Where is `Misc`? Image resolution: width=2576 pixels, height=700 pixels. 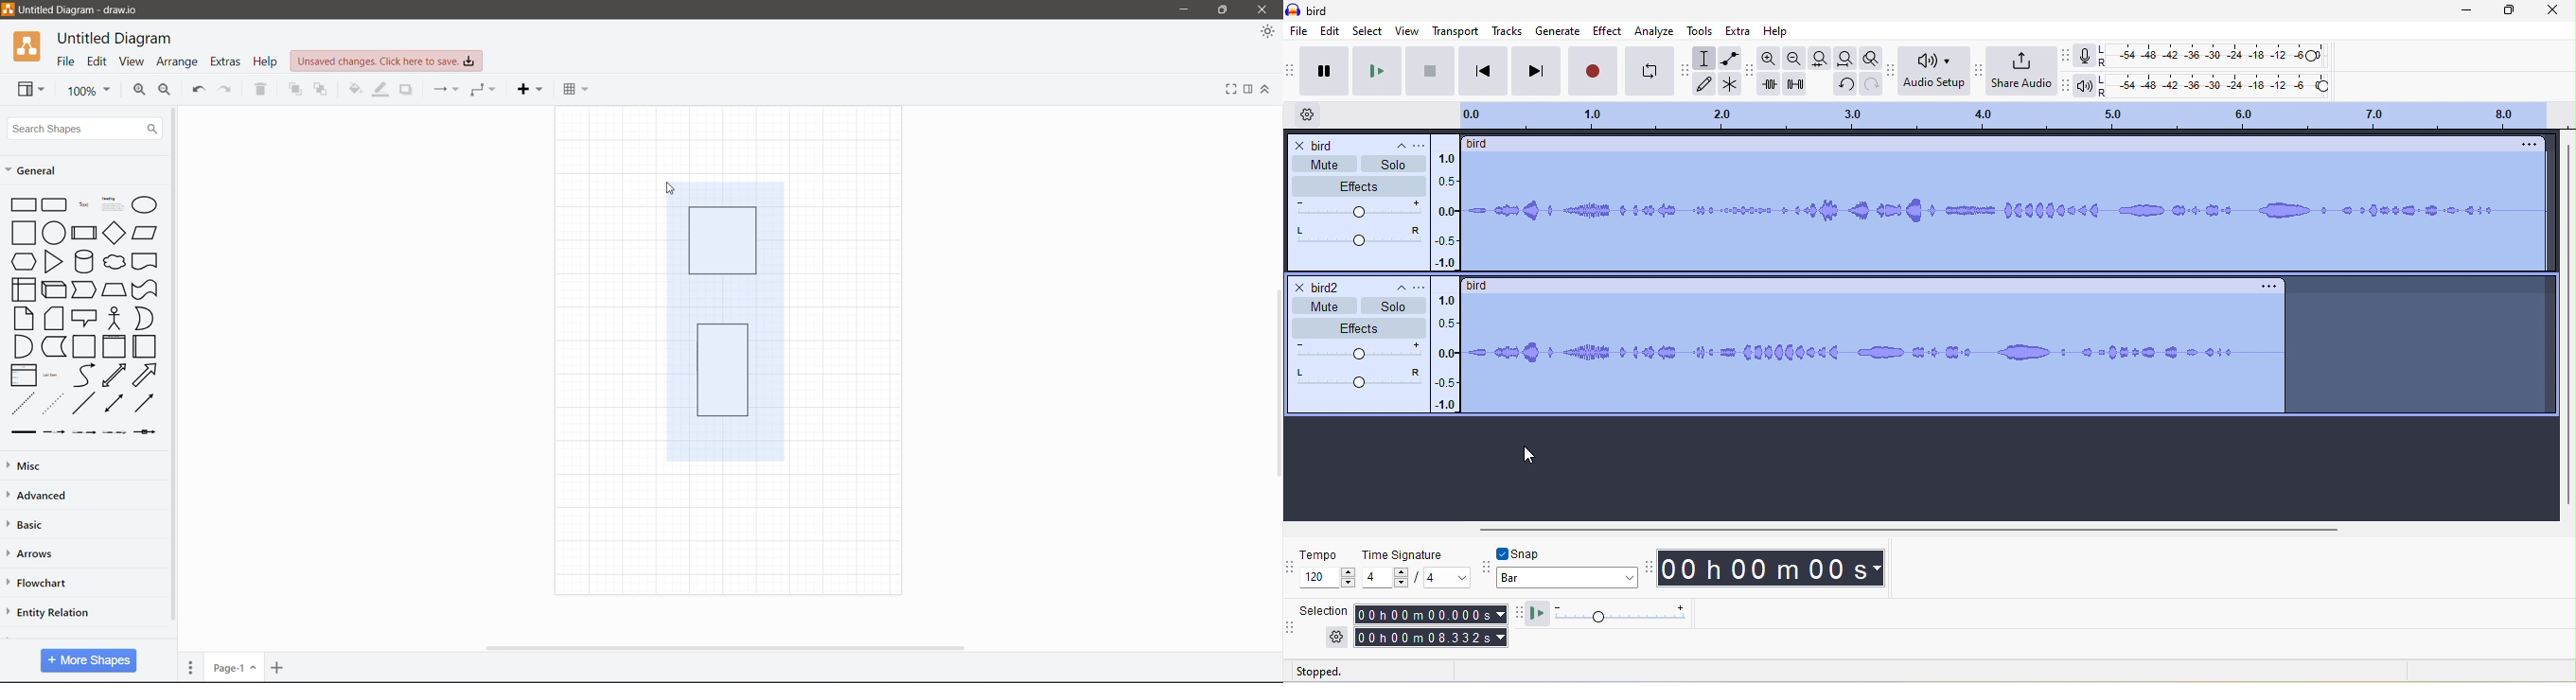 Misc is located at coordinates (29, 467).